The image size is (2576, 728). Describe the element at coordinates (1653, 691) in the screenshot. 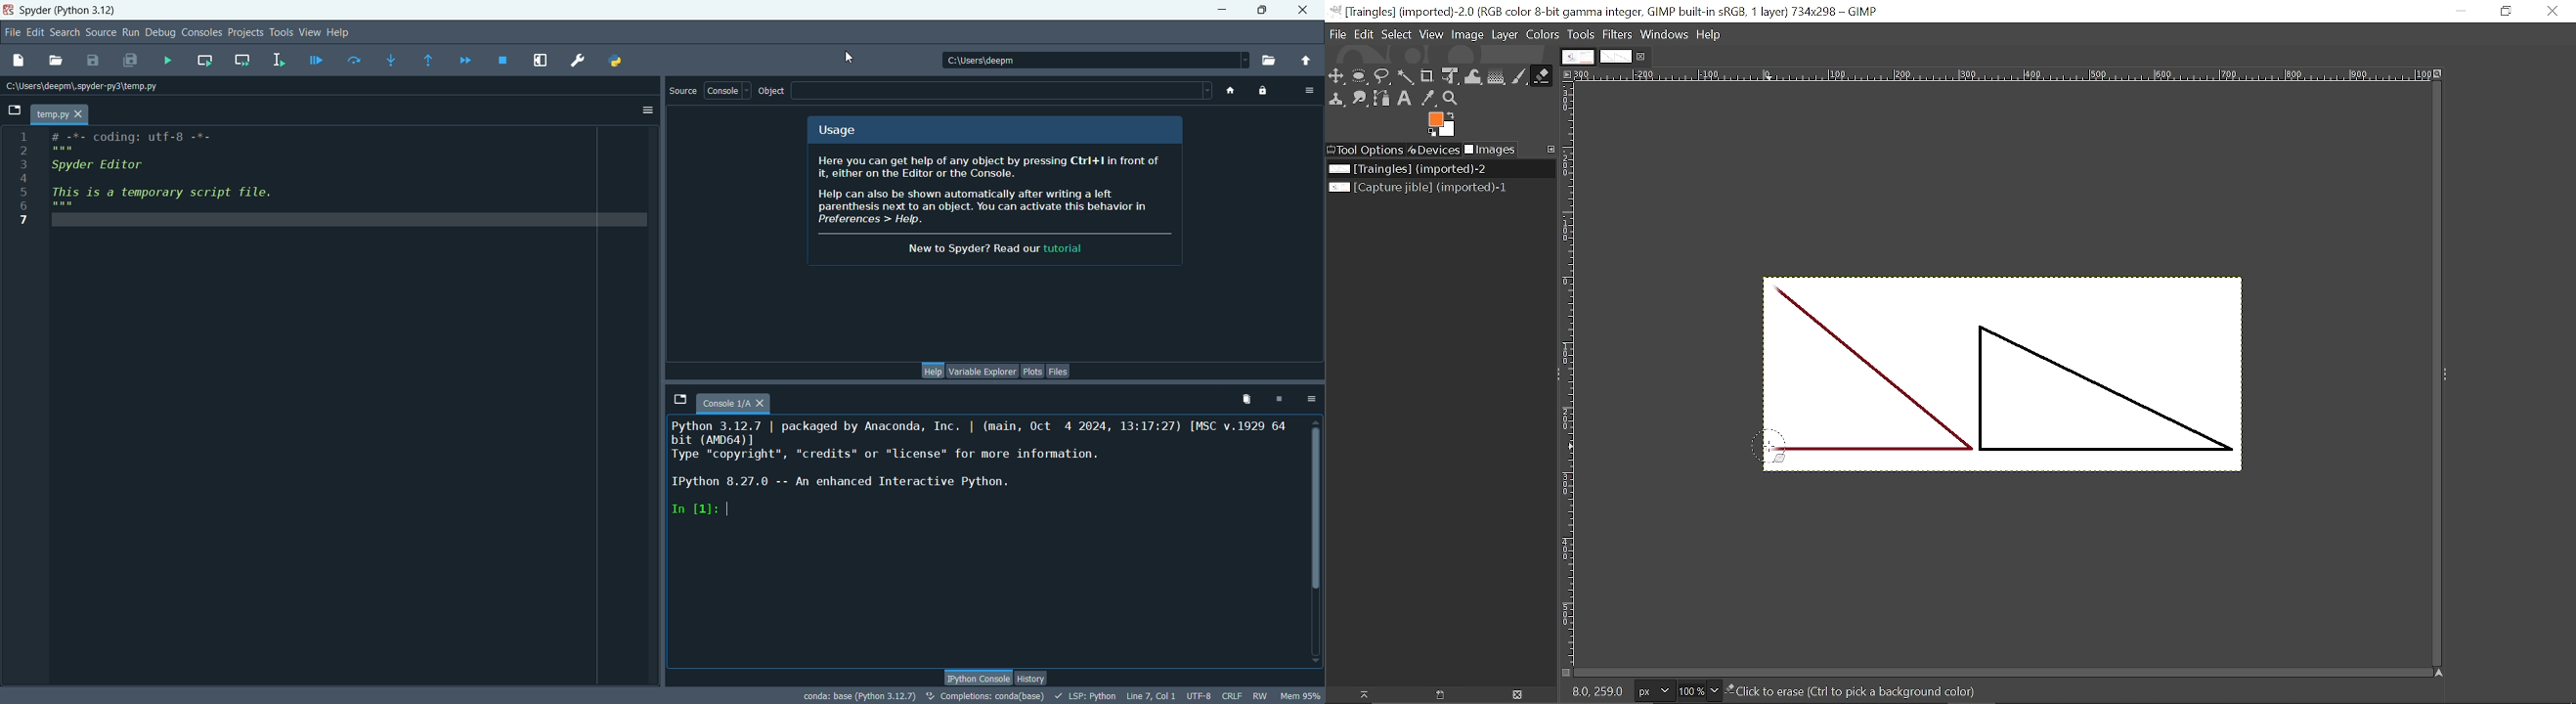

I see `Current image units` at that location.